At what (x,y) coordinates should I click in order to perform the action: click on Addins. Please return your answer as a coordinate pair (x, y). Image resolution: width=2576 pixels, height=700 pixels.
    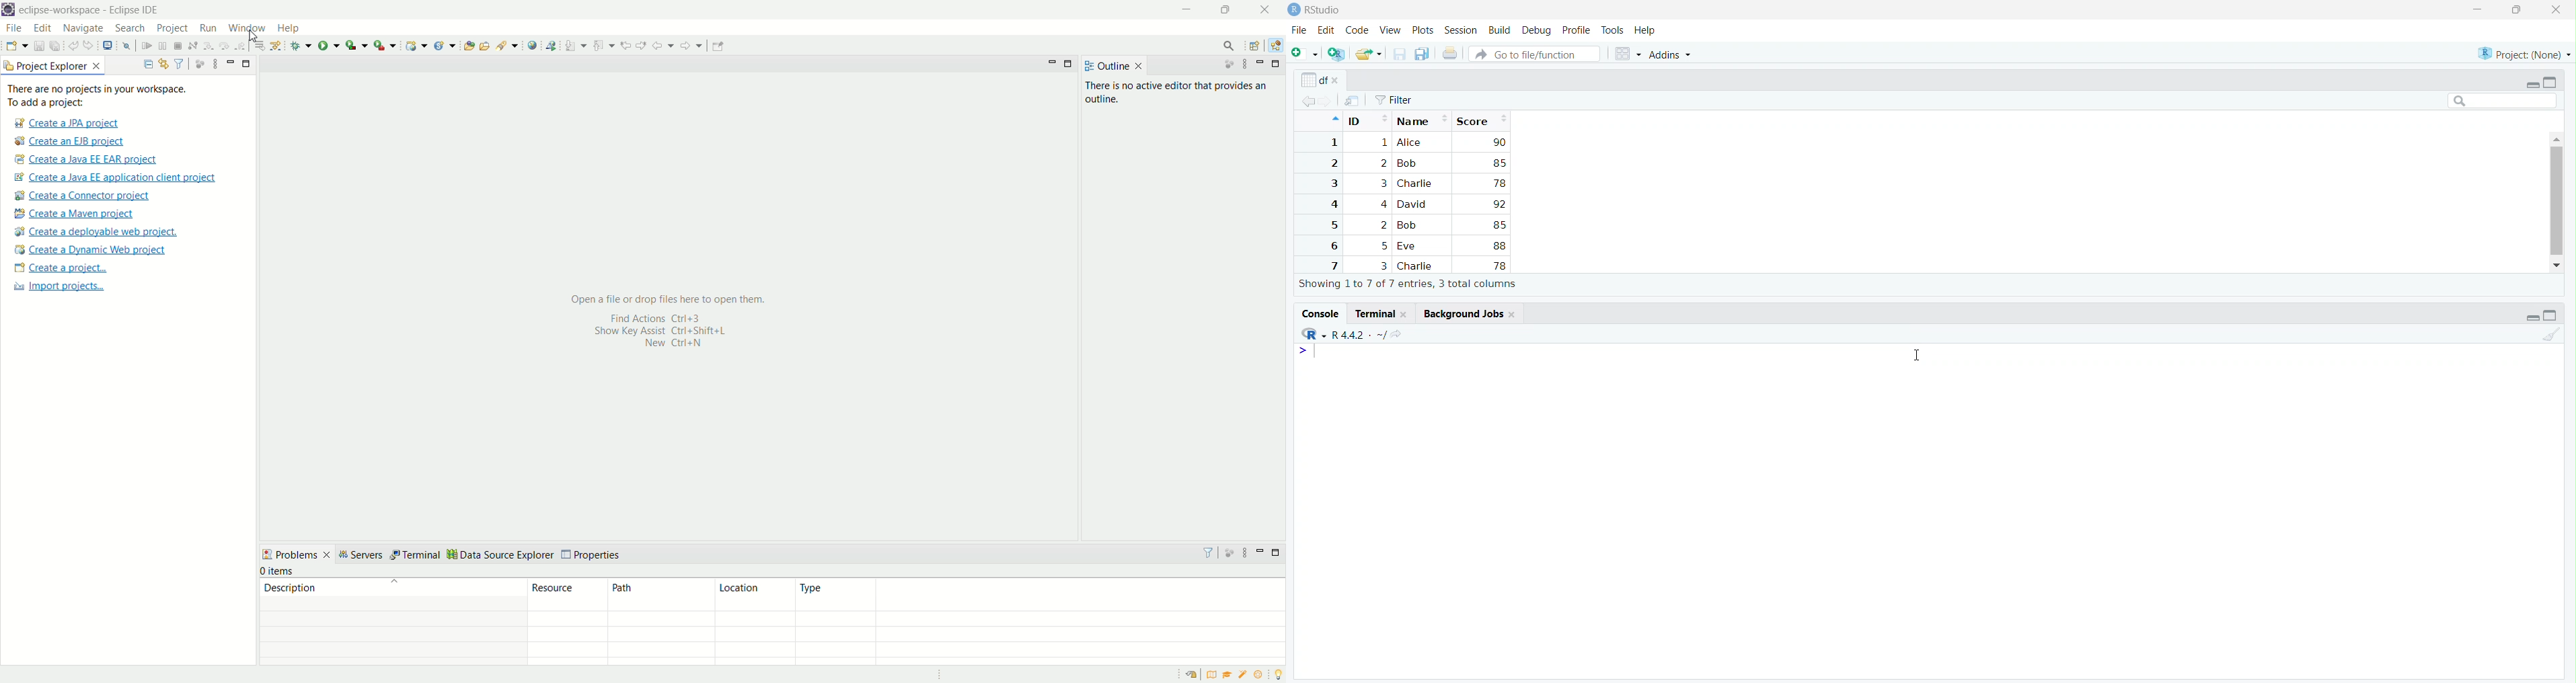
    Looking at the image, I should click on (1670, 55).